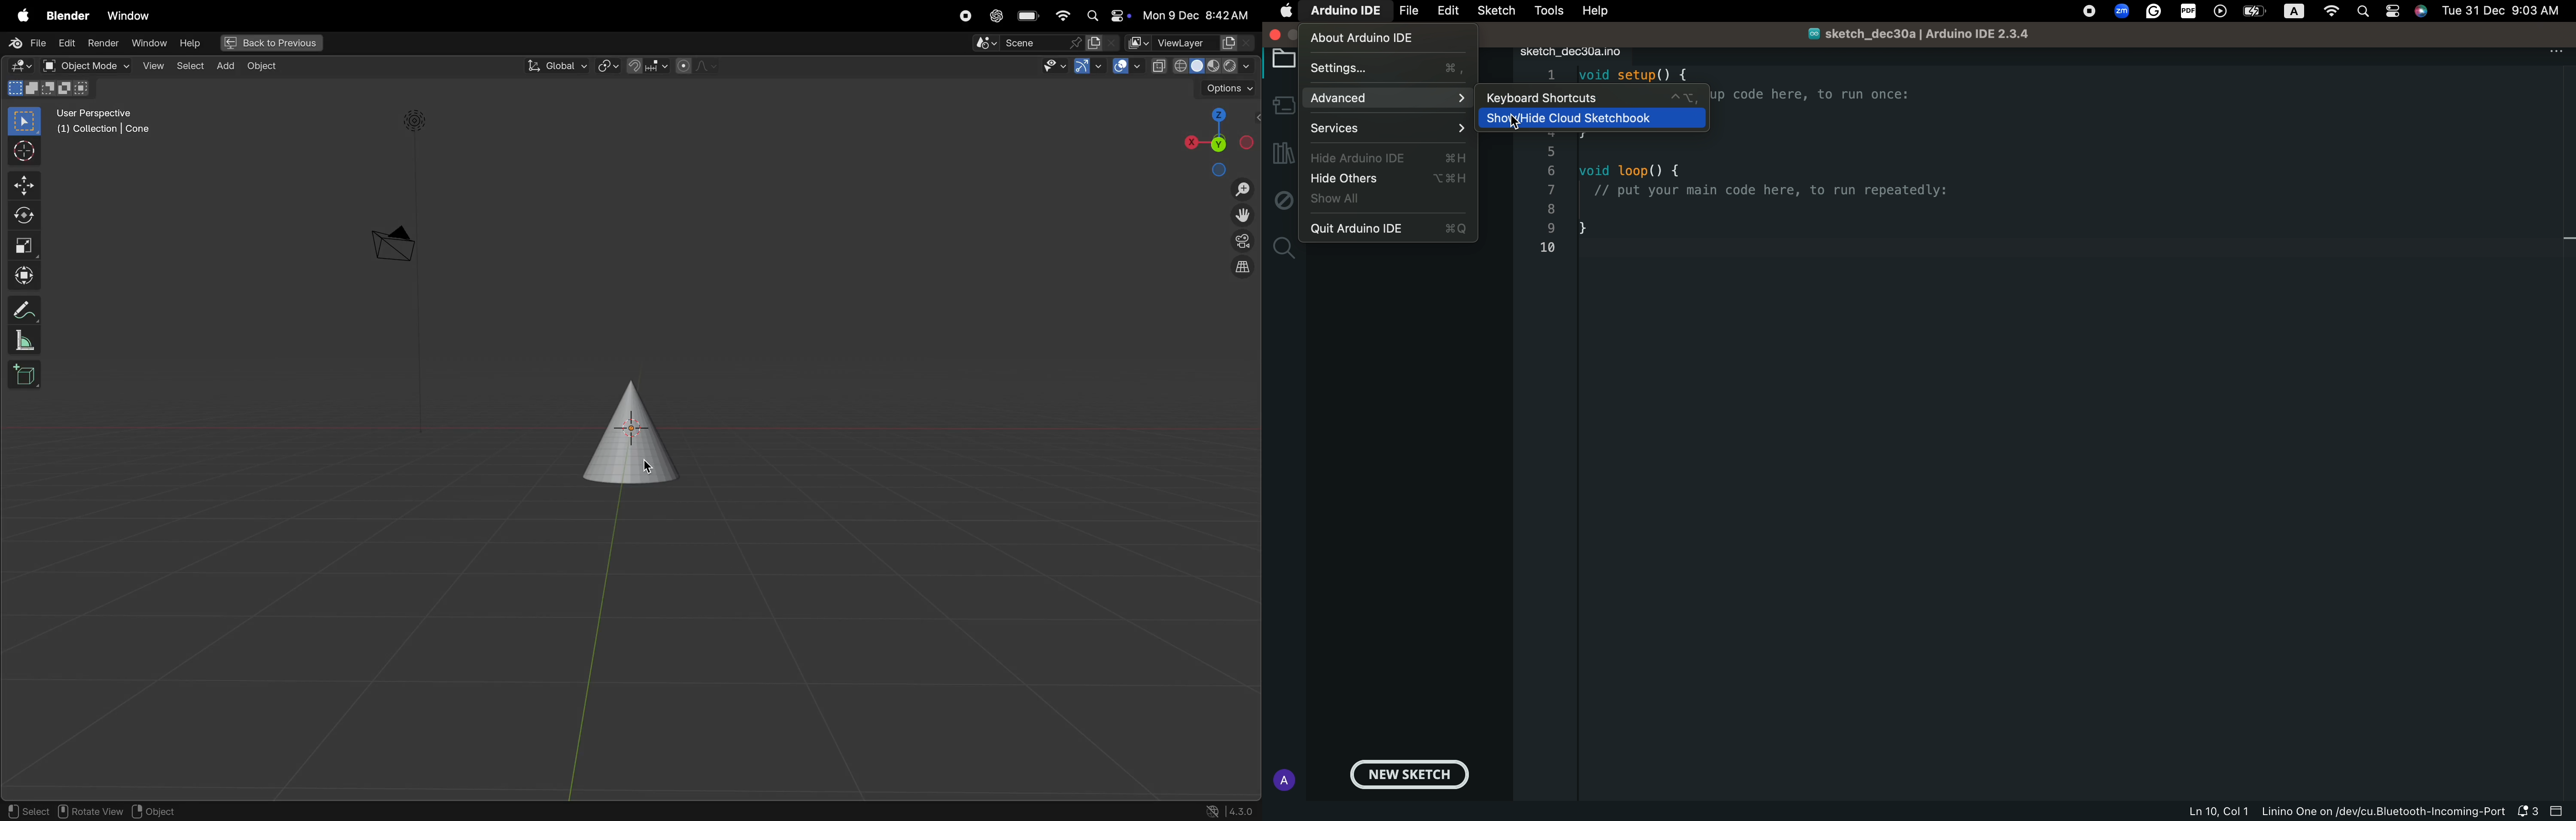  What do you see at coordinates (23, 274) in the screenshot?
I see `Transform` at bounding box center [23, 274].